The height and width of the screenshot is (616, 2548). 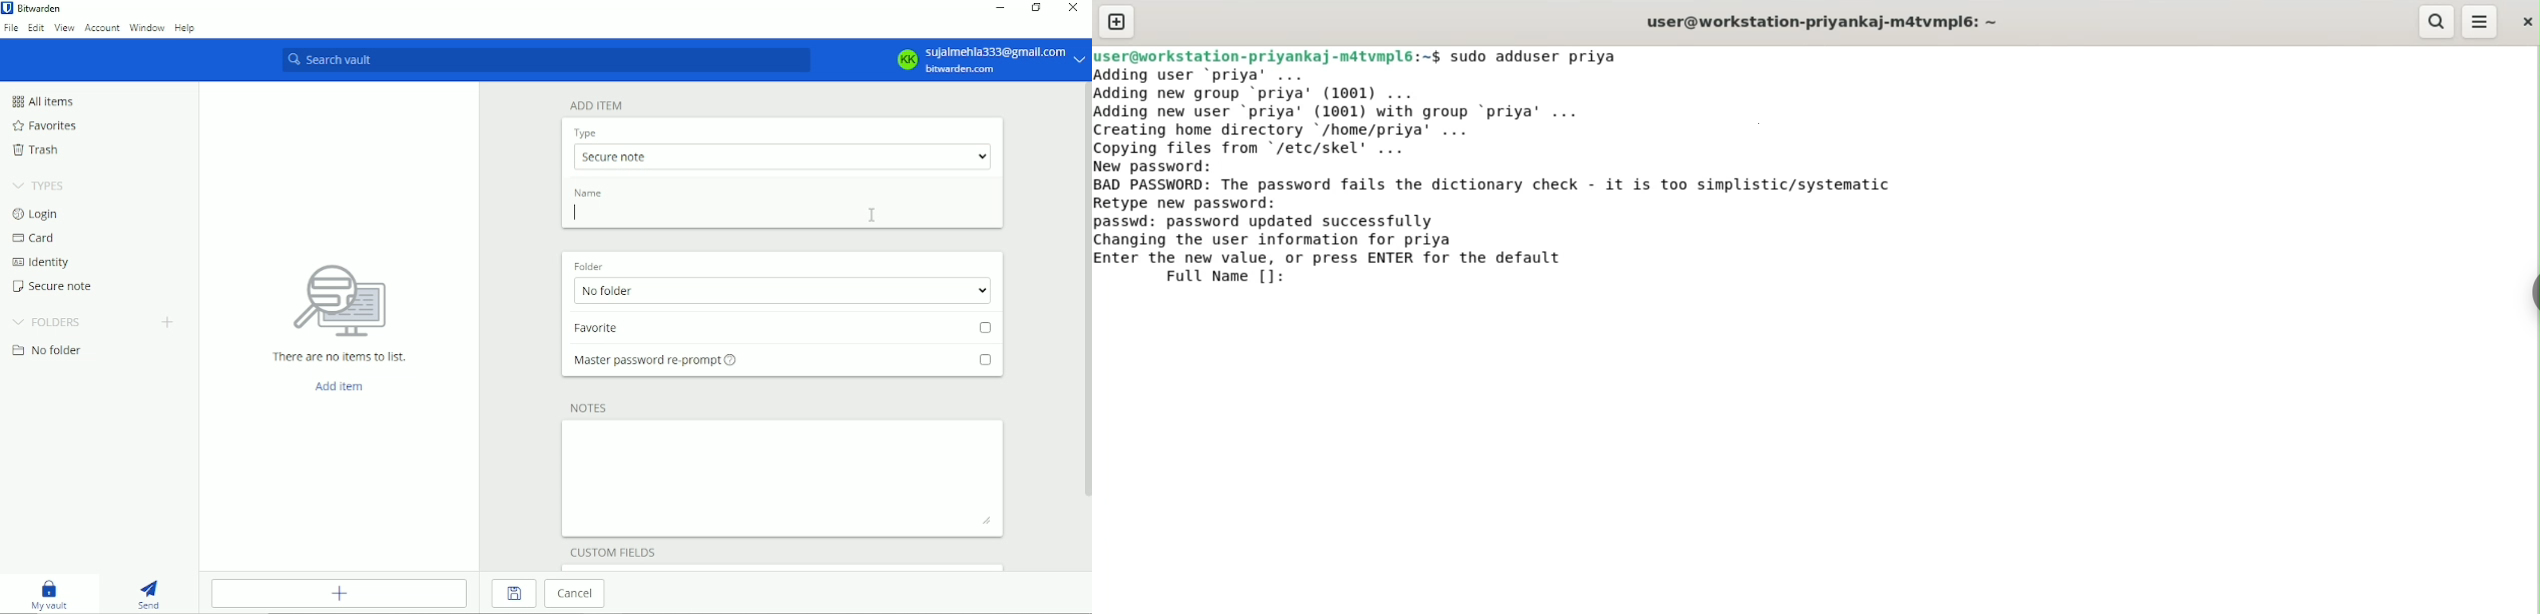 I want to click on Send, so click(x=150, y=593).